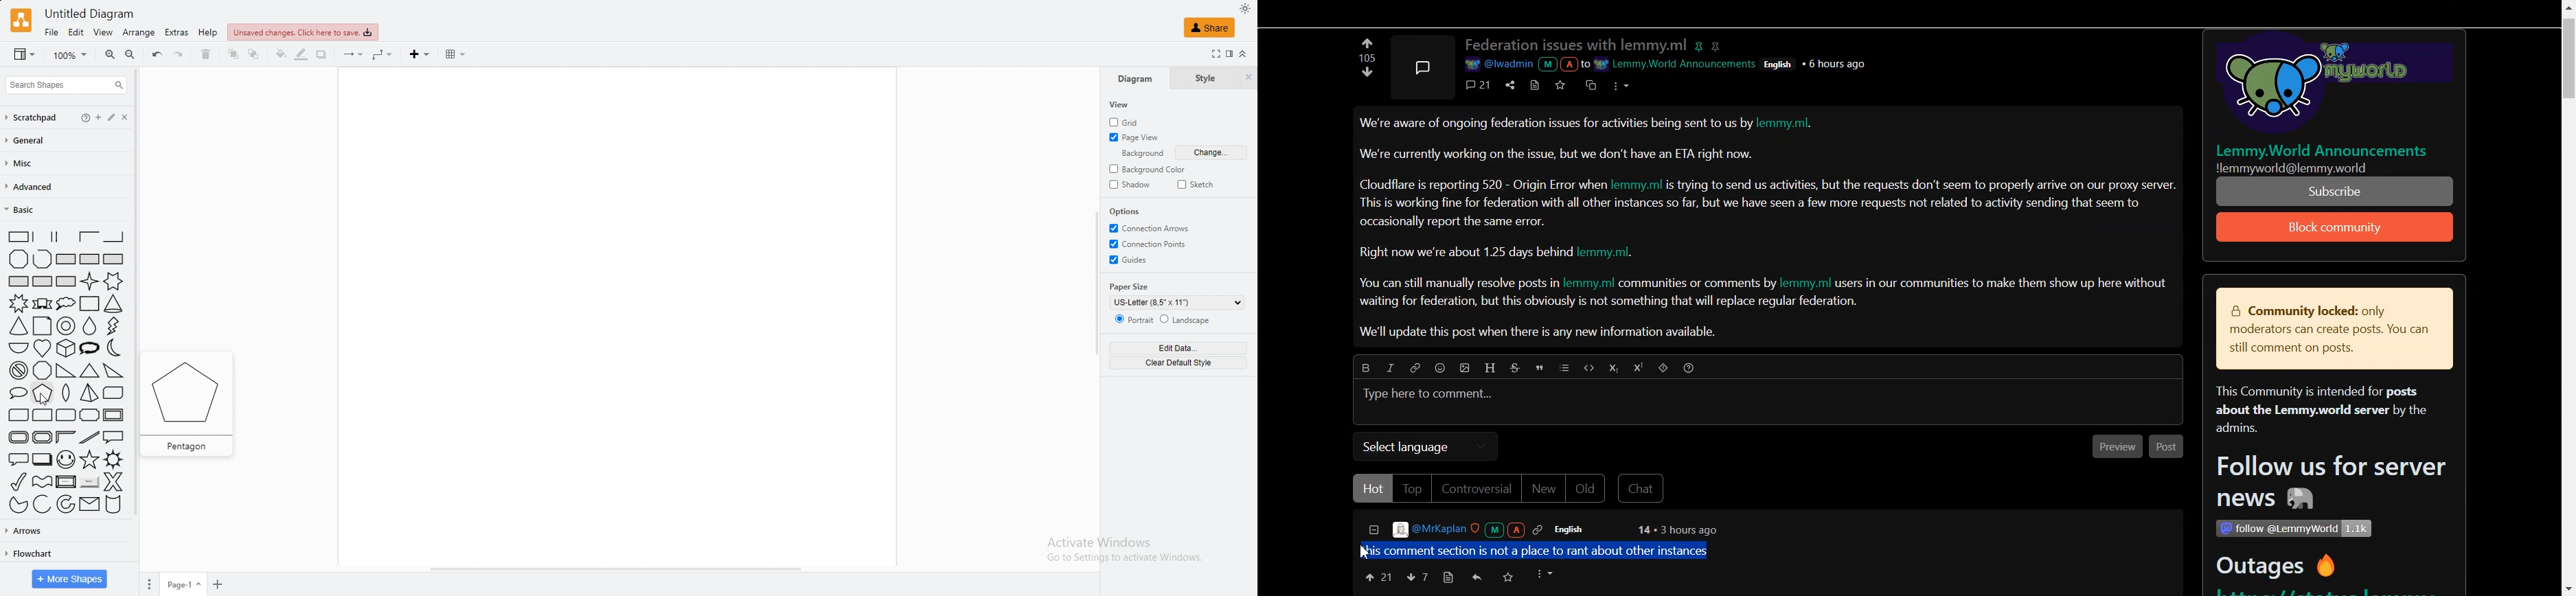  Describe the element at coordinates (43, 371) in the screenshot. I see `octagon` at that location.